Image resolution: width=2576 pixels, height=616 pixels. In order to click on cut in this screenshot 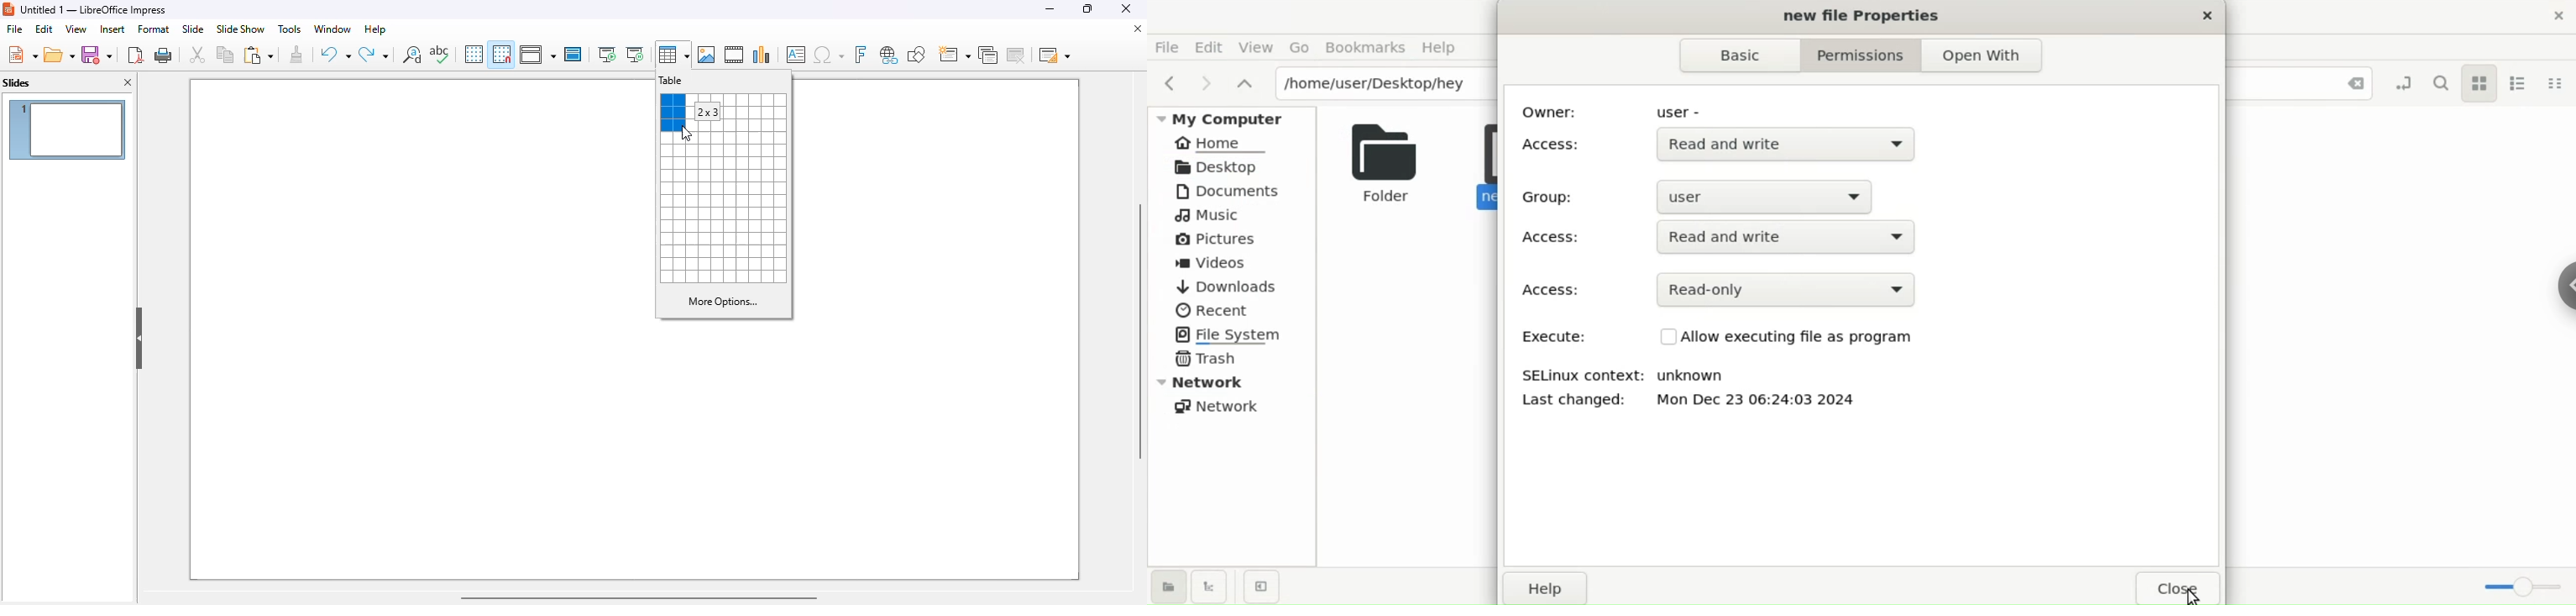, I will do `click(198, 55)`.